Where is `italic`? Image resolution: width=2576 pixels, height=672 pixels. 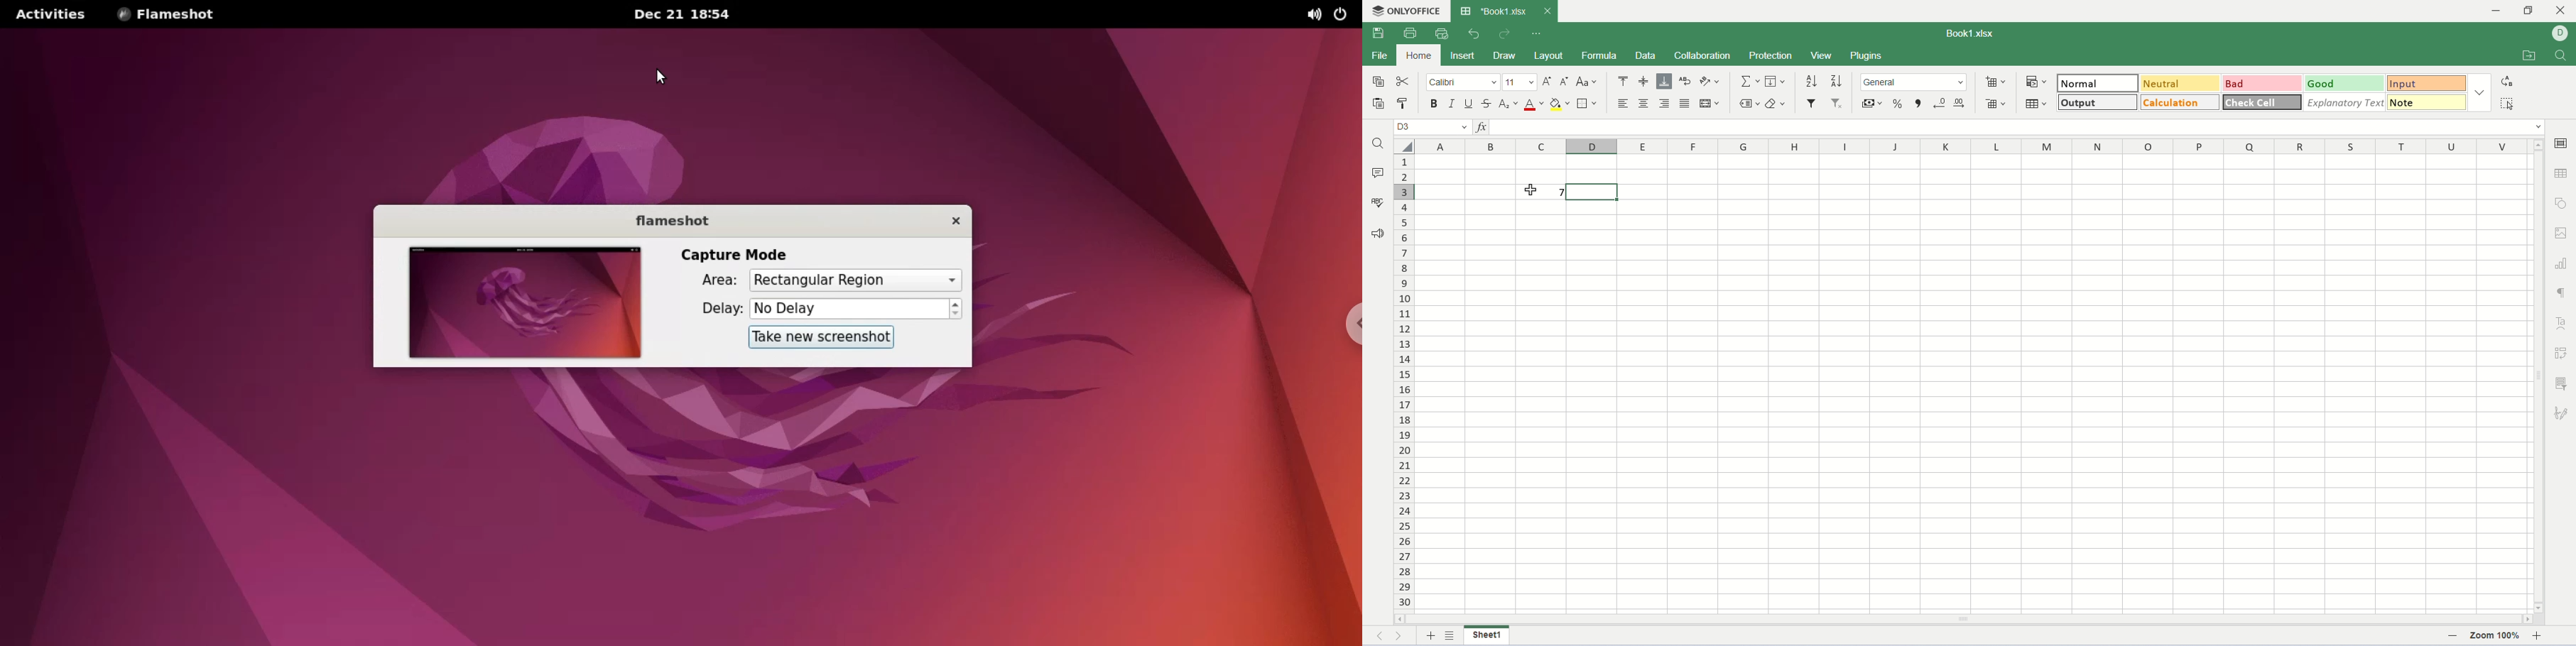
italic is located at coordinates (1451, 105).